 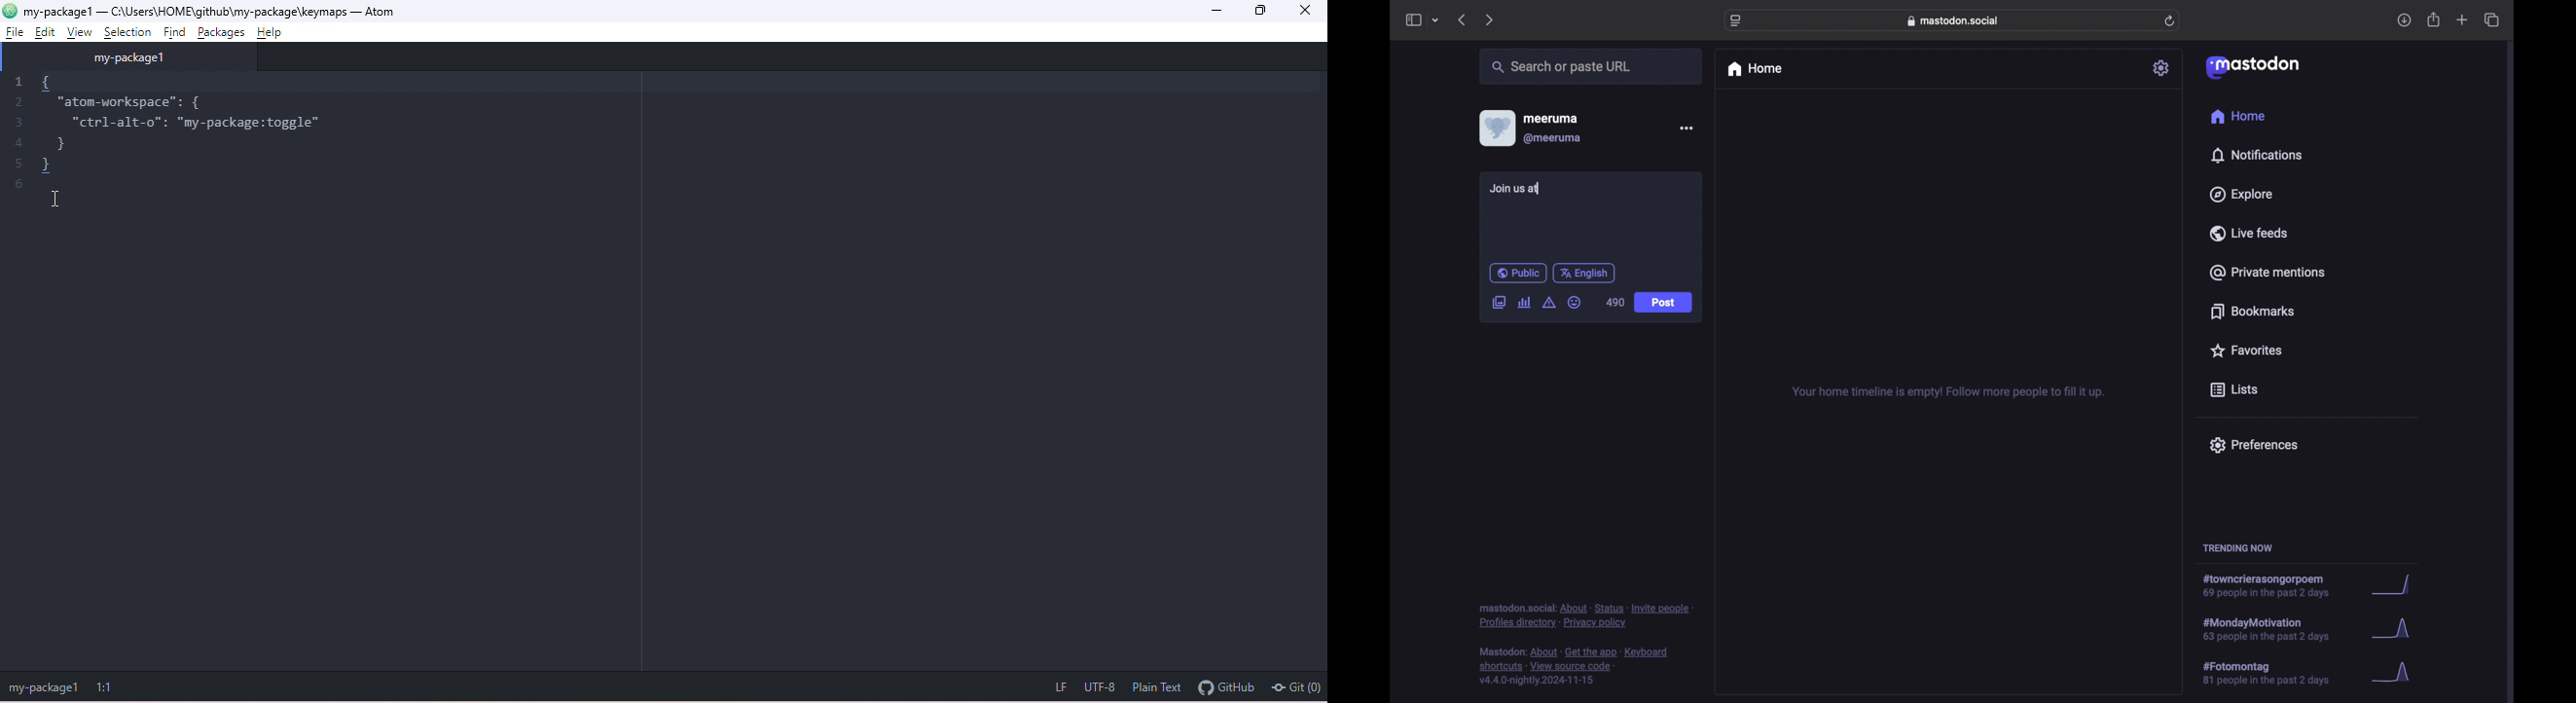 What do you see at coordinates (2253, 311) in the screenshot?
I see `bookmarks` at bounding box center [2253, 311].